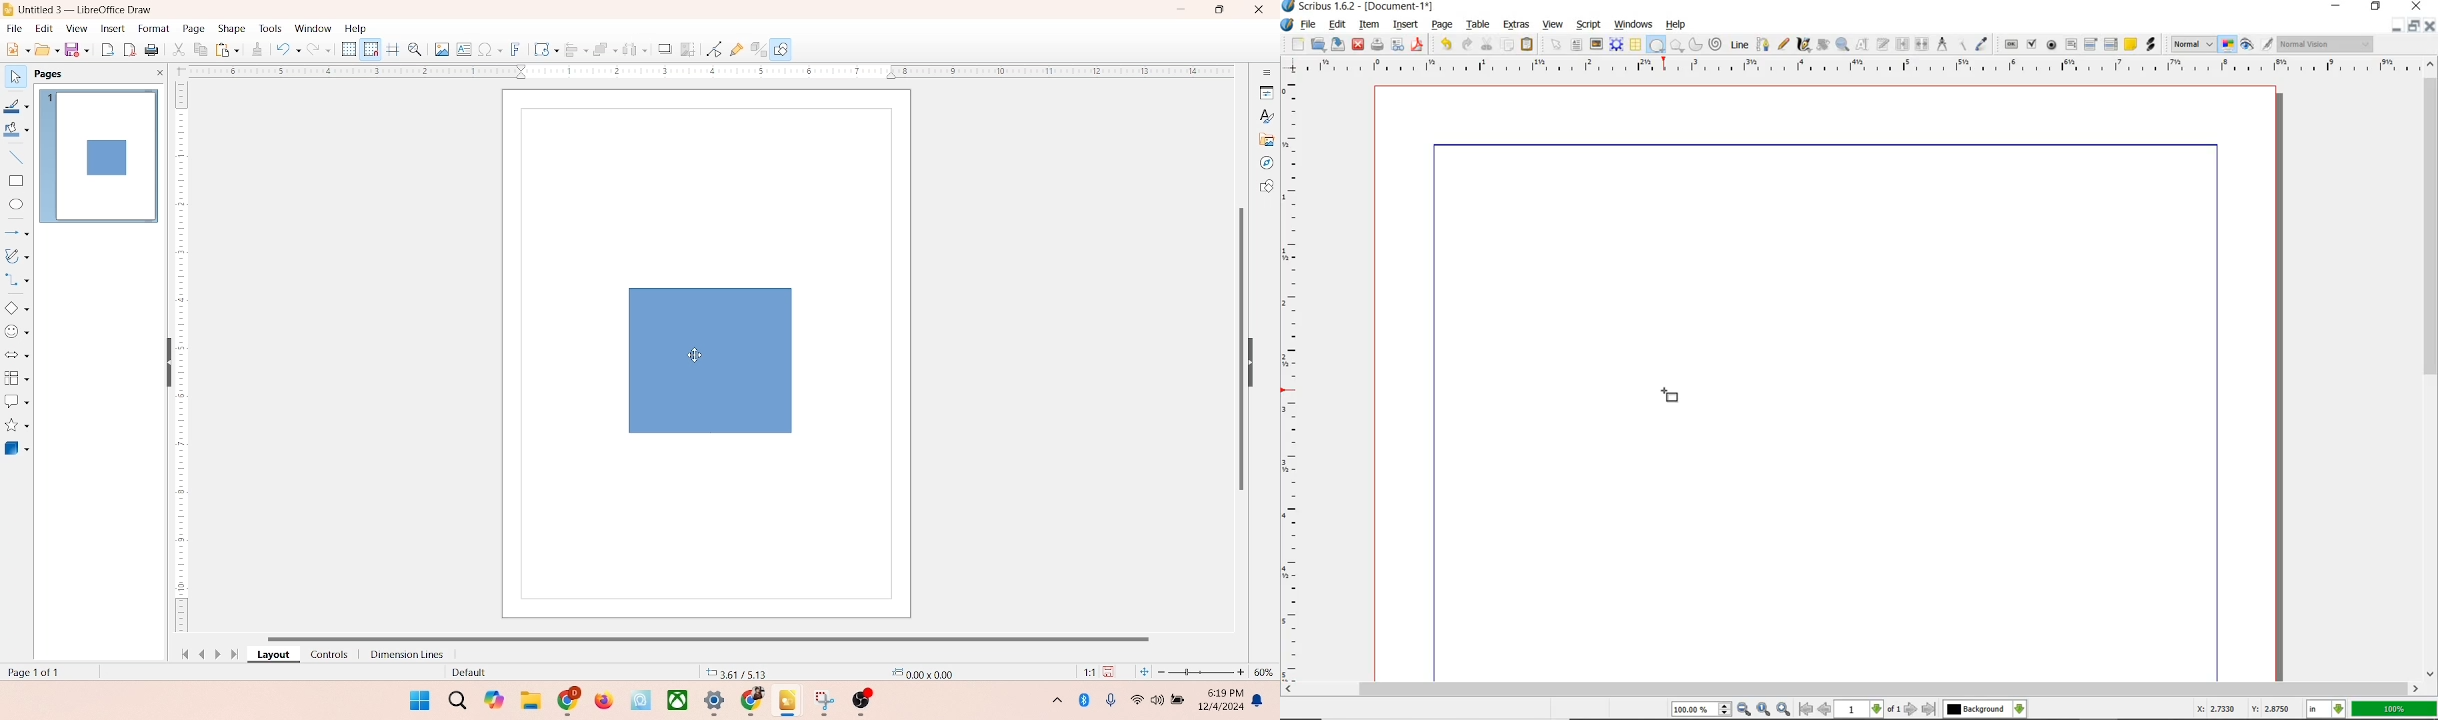 The image size is (2464, 728). I want to click on EDIT, so click(1337, 26).